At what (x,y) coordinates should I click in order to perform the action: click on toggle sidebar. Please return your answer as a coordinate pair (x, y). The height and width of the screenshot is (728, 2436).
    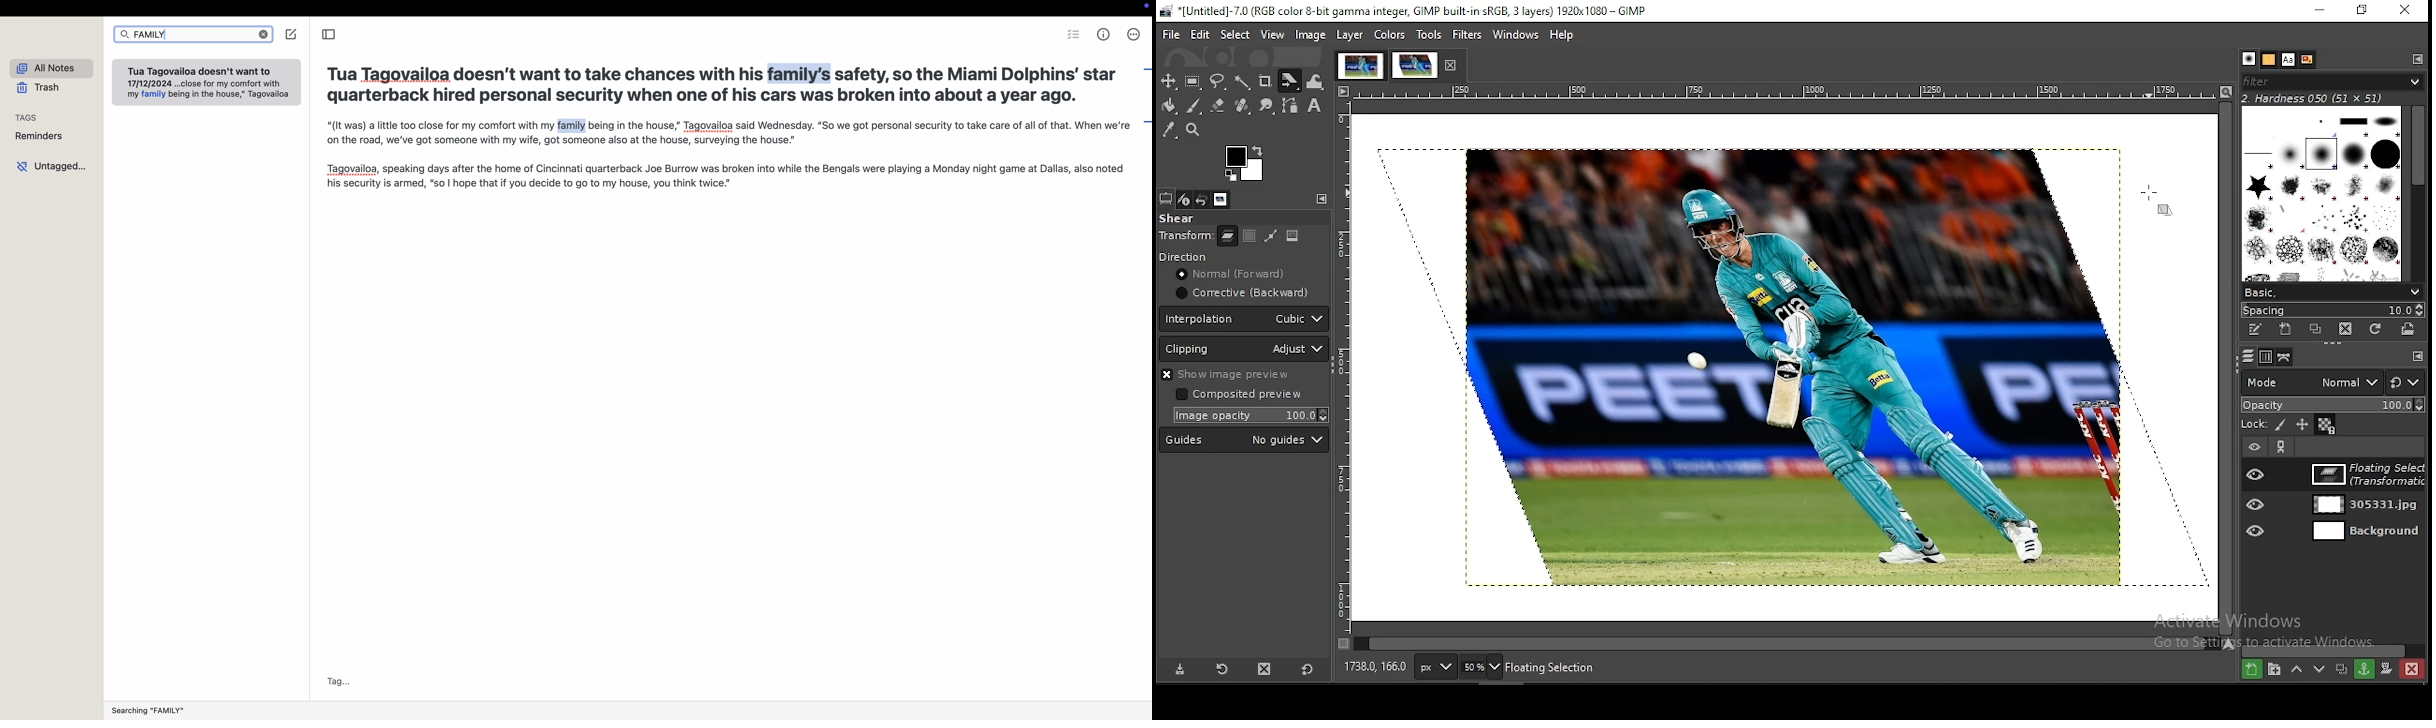
    Looking at the image, I should click on (330, 35).